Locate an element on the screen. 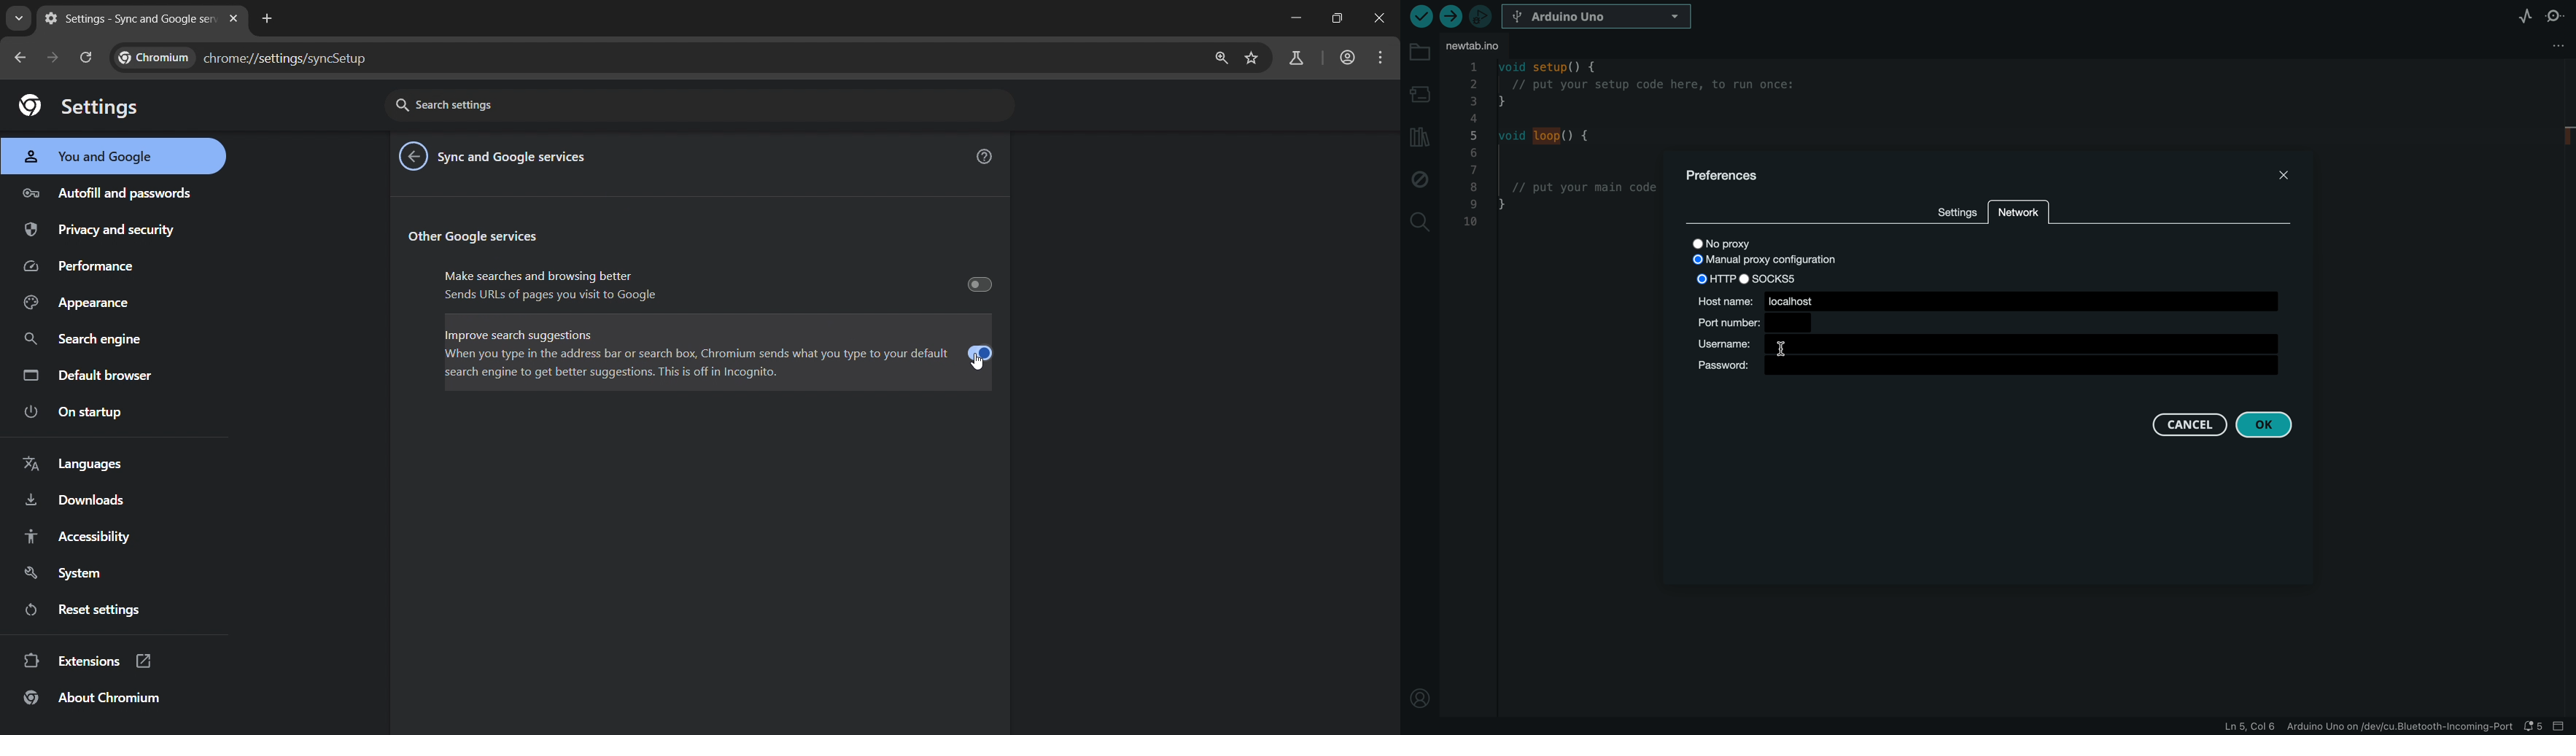  autofill and passwords is located at coordinates (104, 193).